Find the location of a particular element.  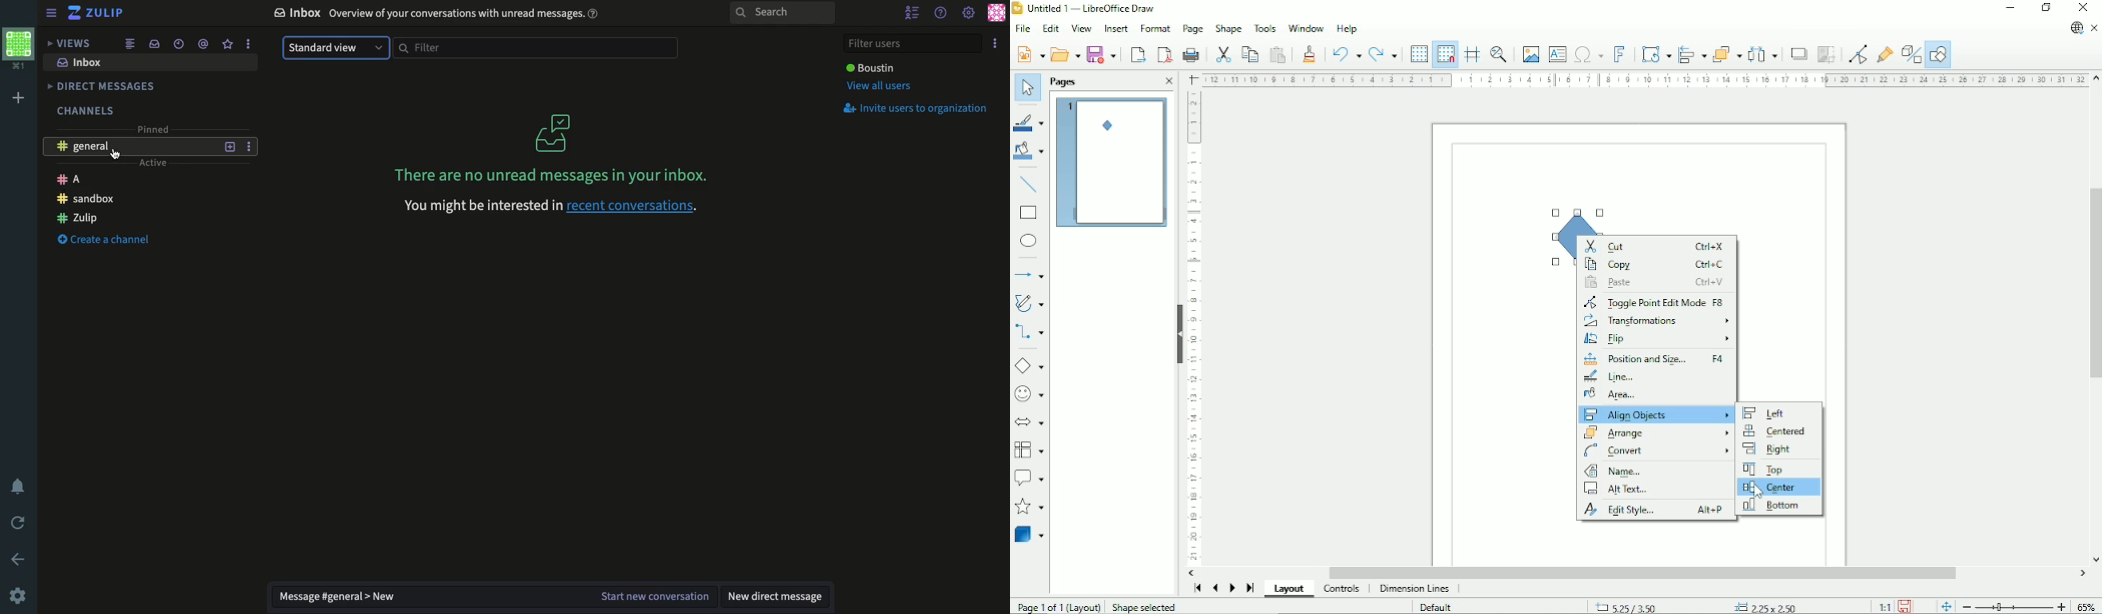

Scroll to first page is located at coordinates (1196, 589).